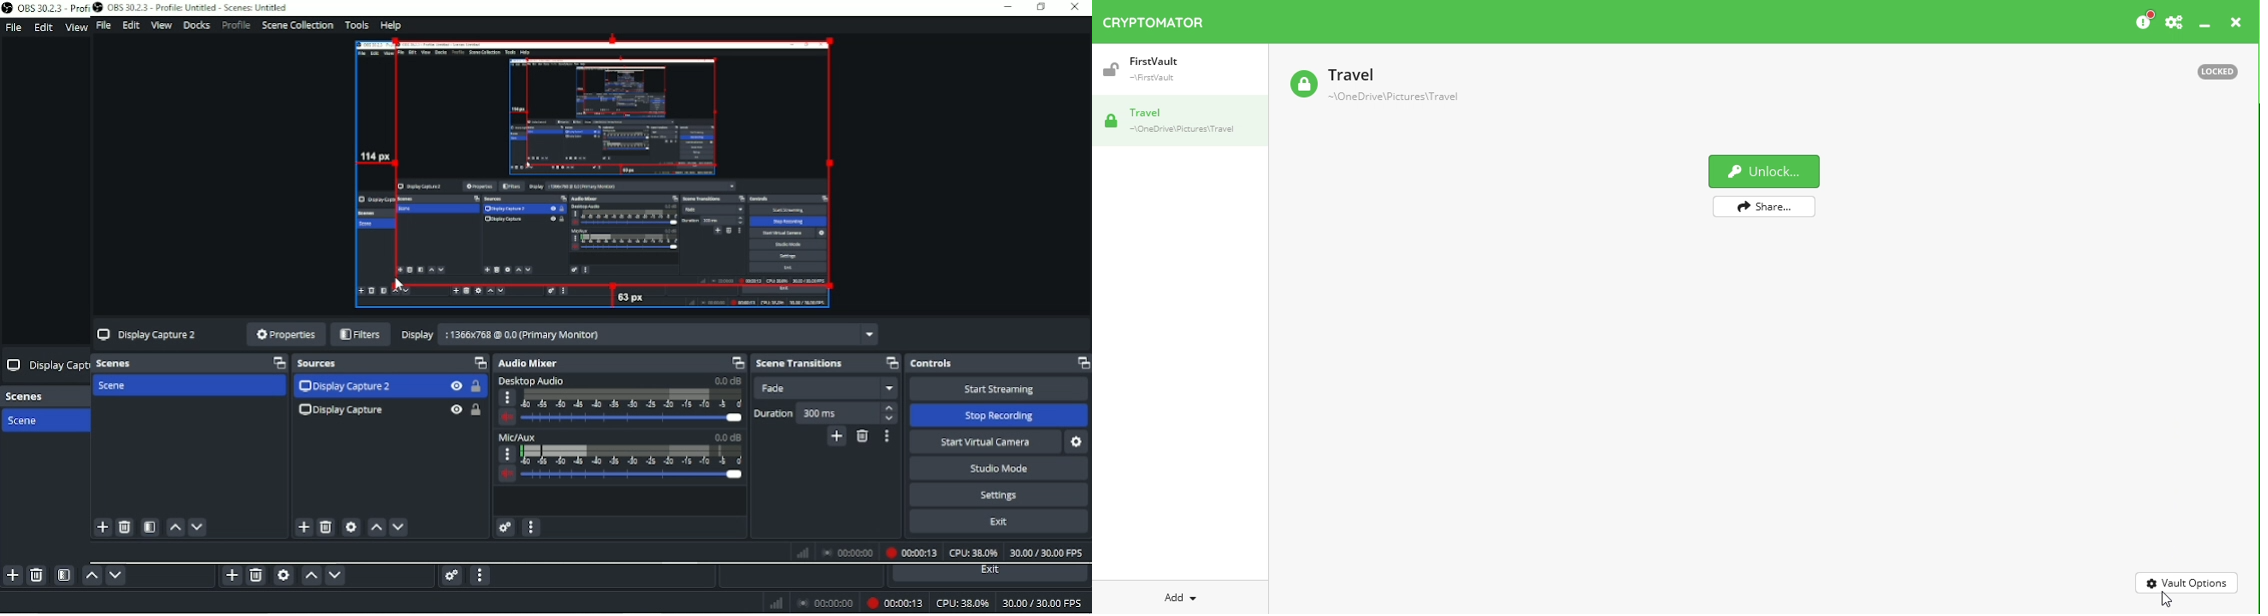 The width and height of the screenshot is (2268, 616). I want to click on ‘Stop Recording., so click(993, 414).